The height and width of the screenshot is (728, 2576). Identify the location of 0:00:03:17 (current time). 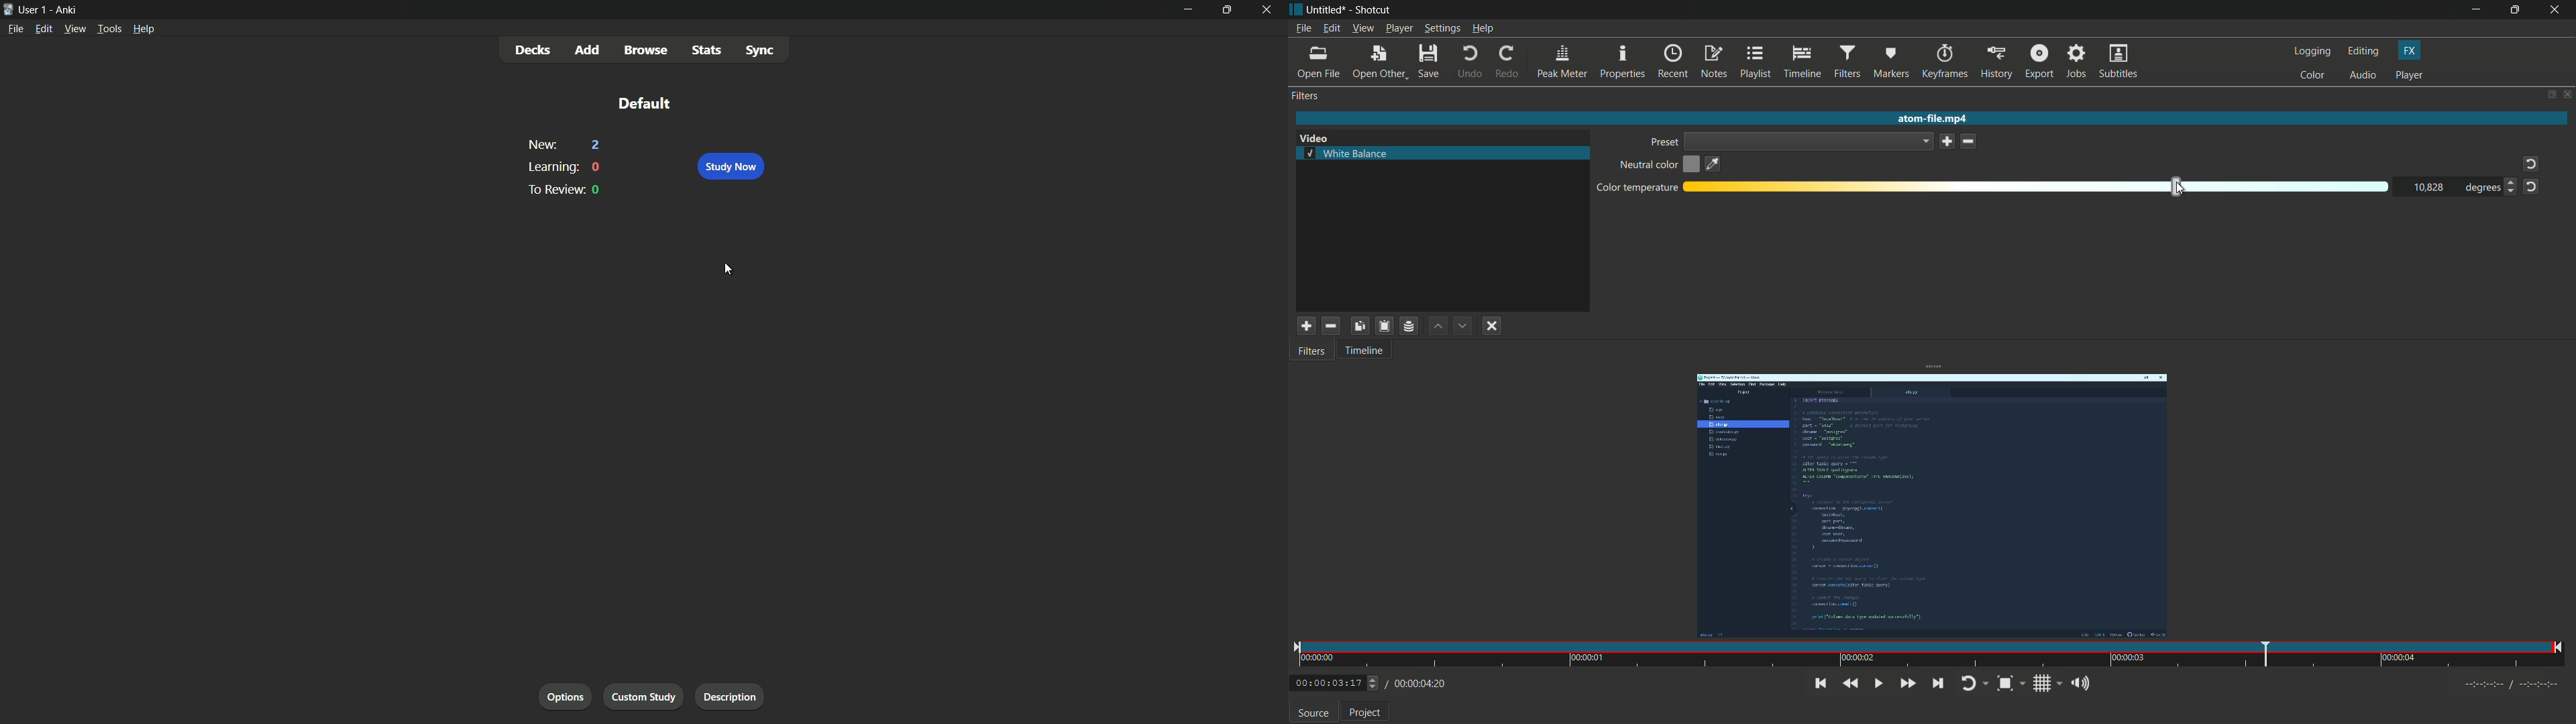
(1335, 681).